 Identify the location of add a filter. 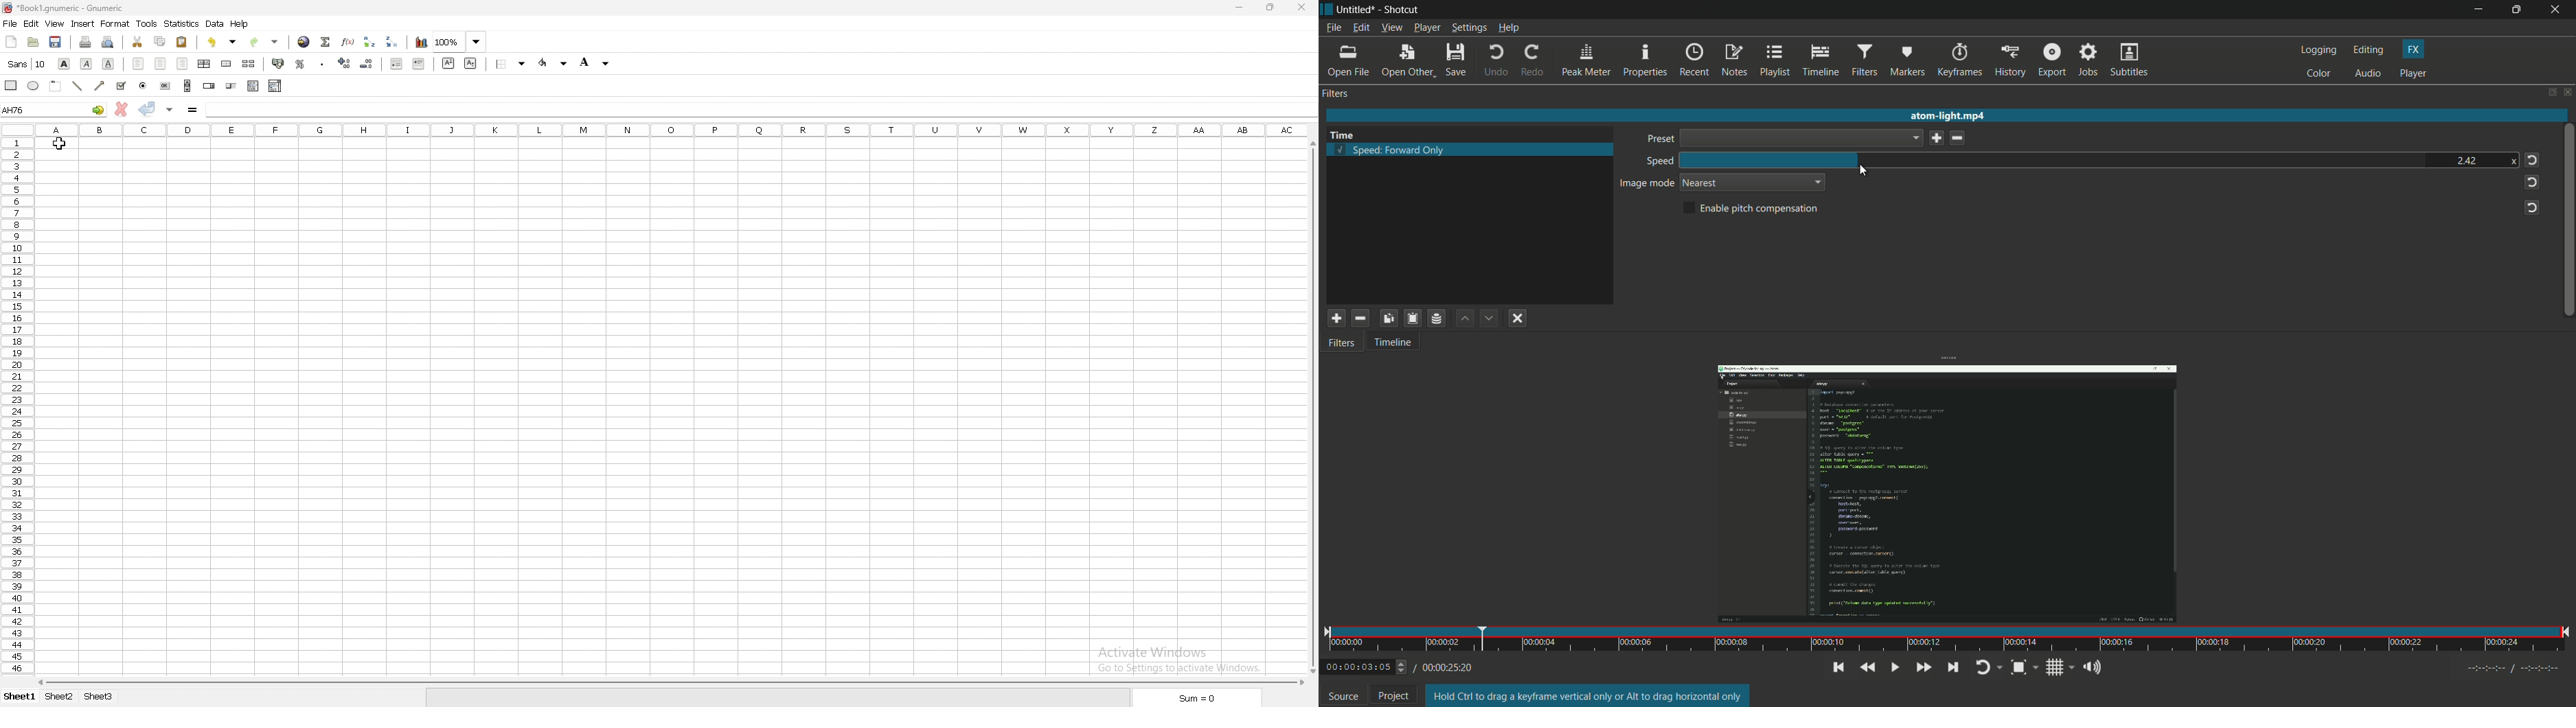
(1335, 319).